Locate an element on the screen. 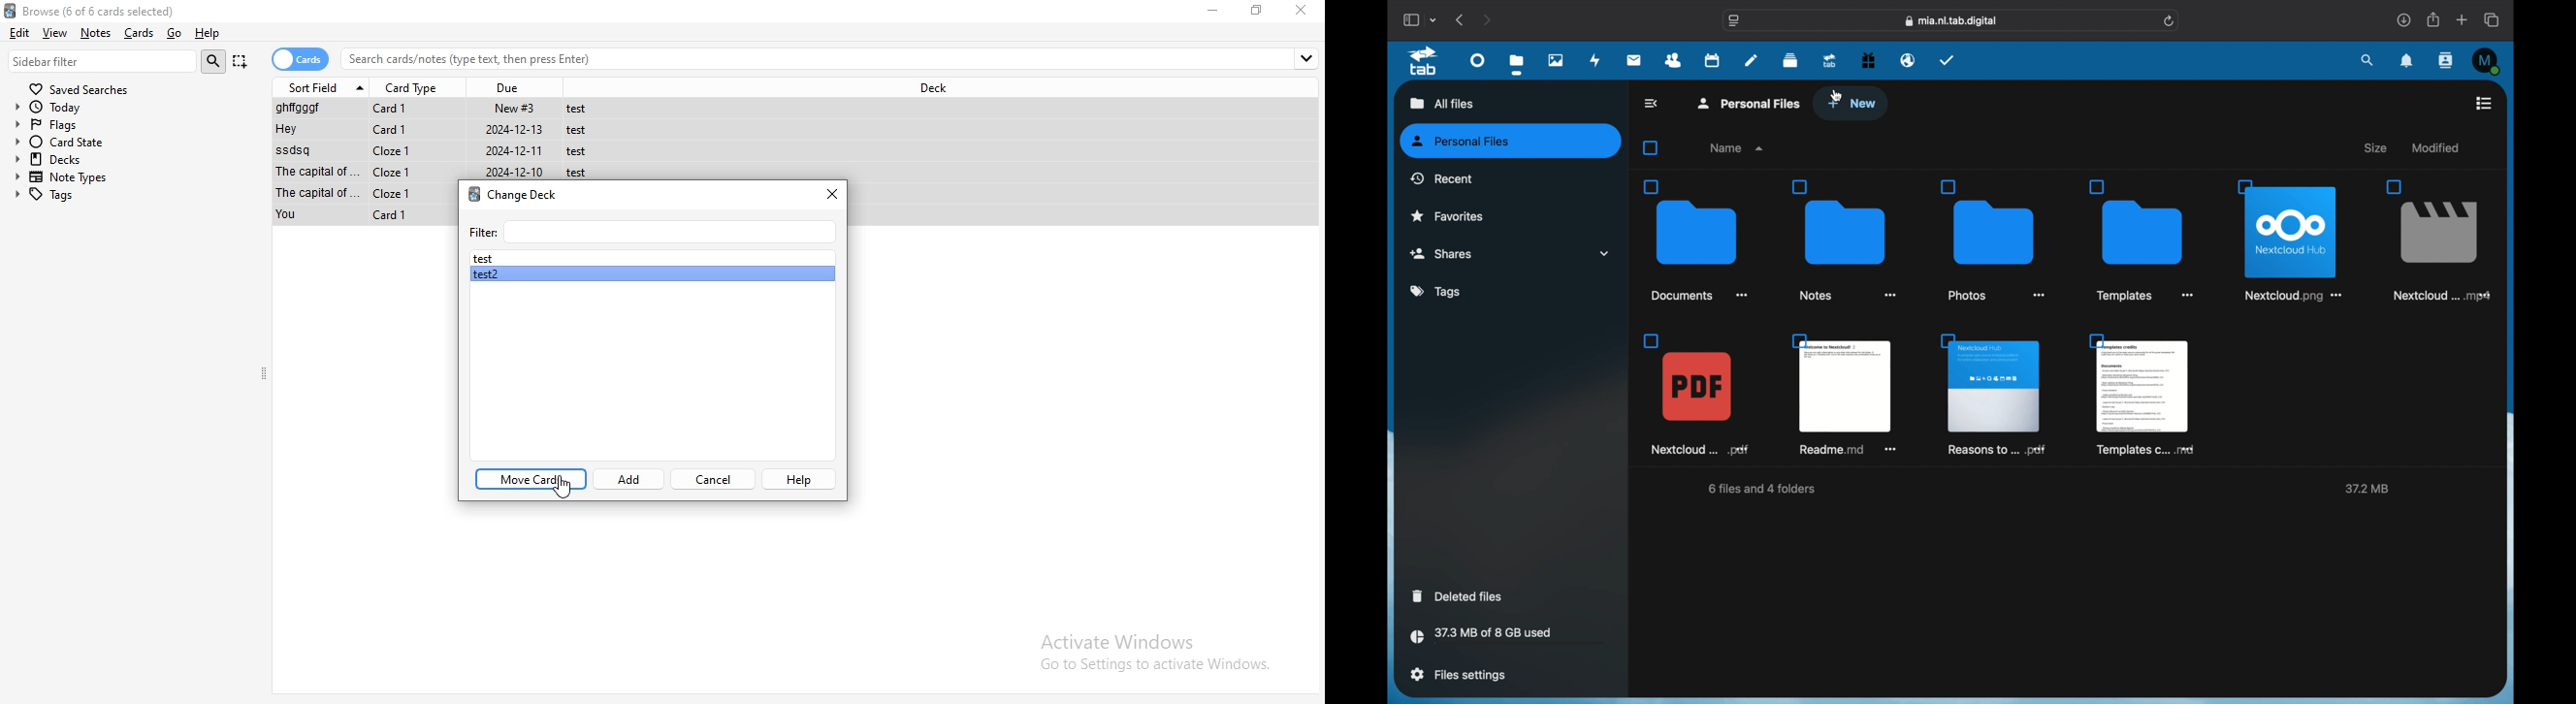  sort field is located at coordinates (324, 86).